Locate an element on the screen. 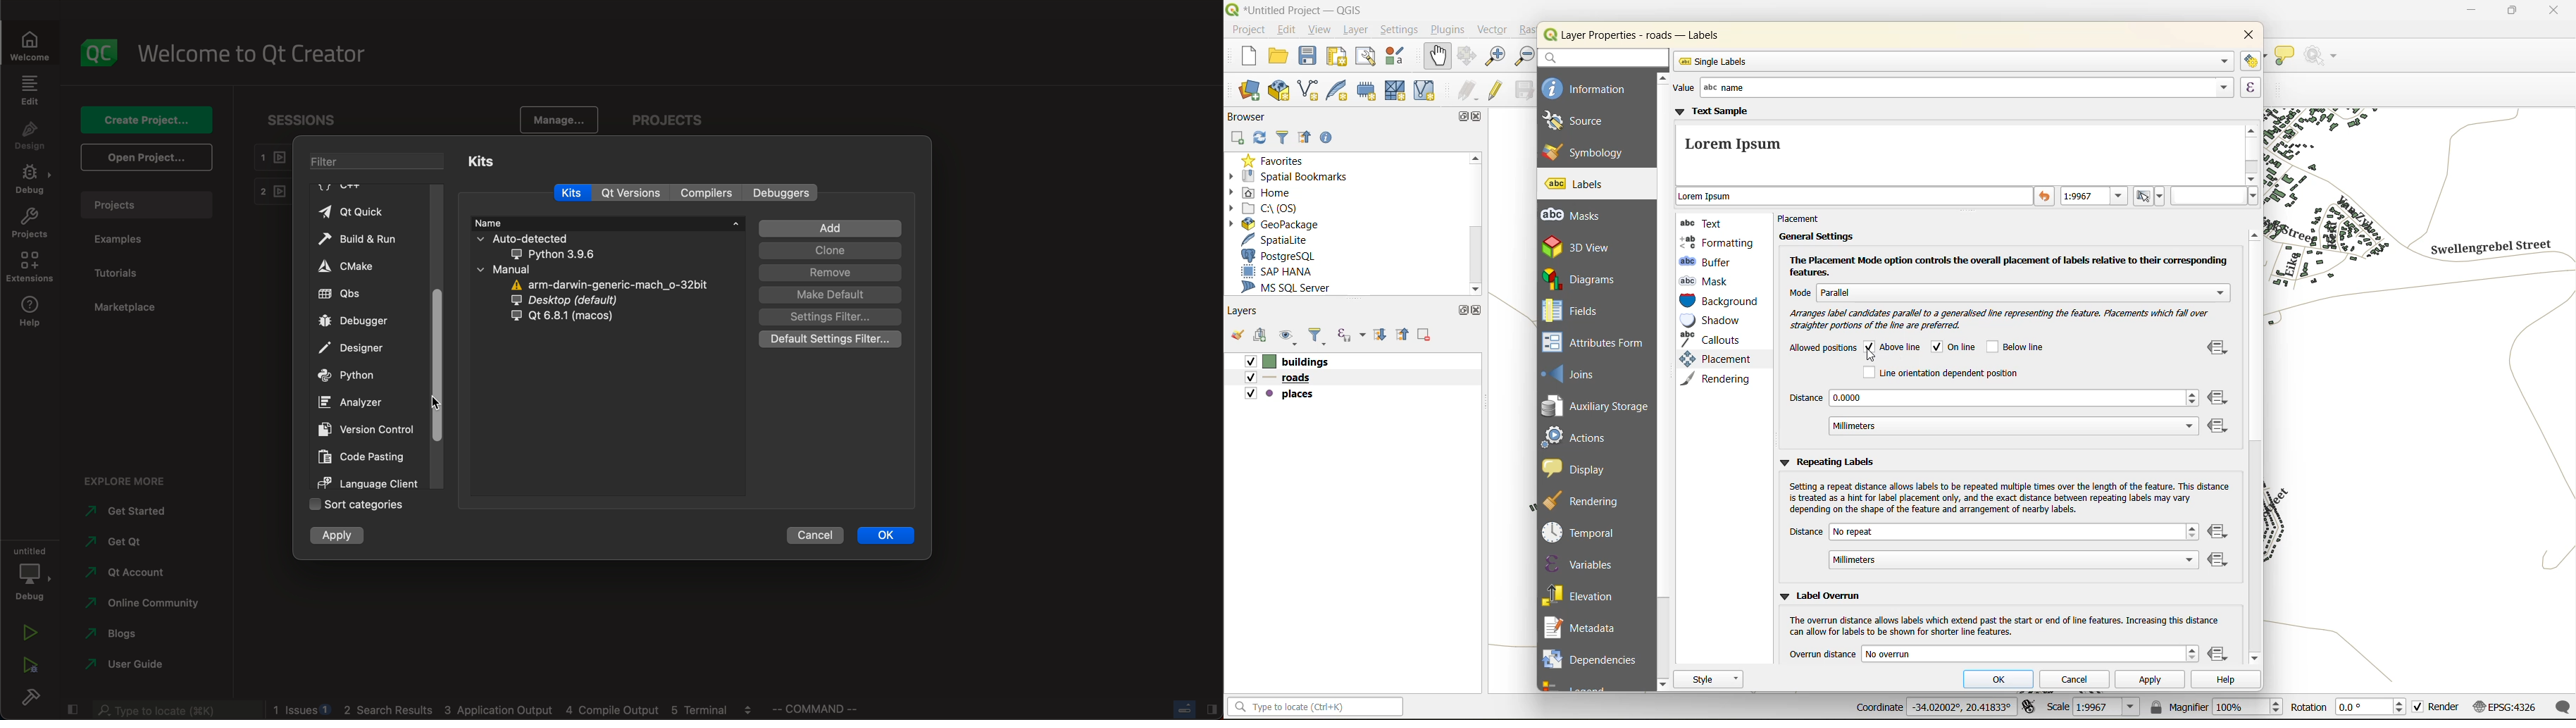  started is located at coordinates (132, 513).